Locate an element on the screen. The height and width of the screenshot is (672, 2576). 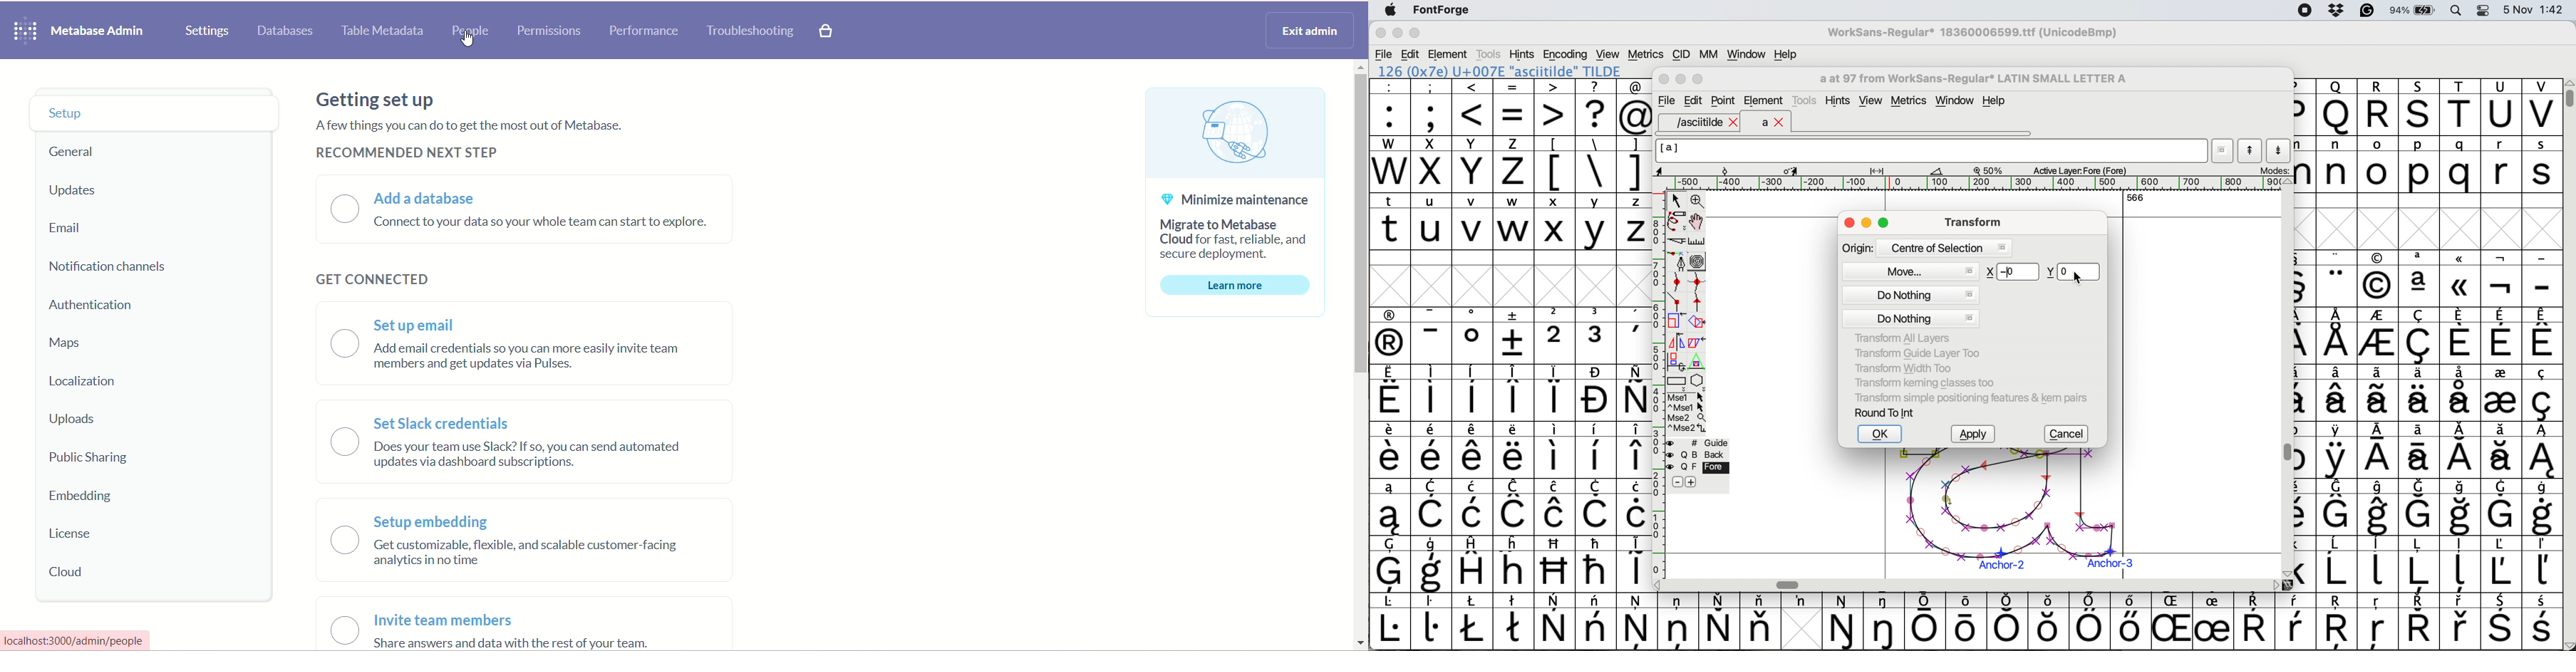
symbol is located at coordinates (1555, 449).